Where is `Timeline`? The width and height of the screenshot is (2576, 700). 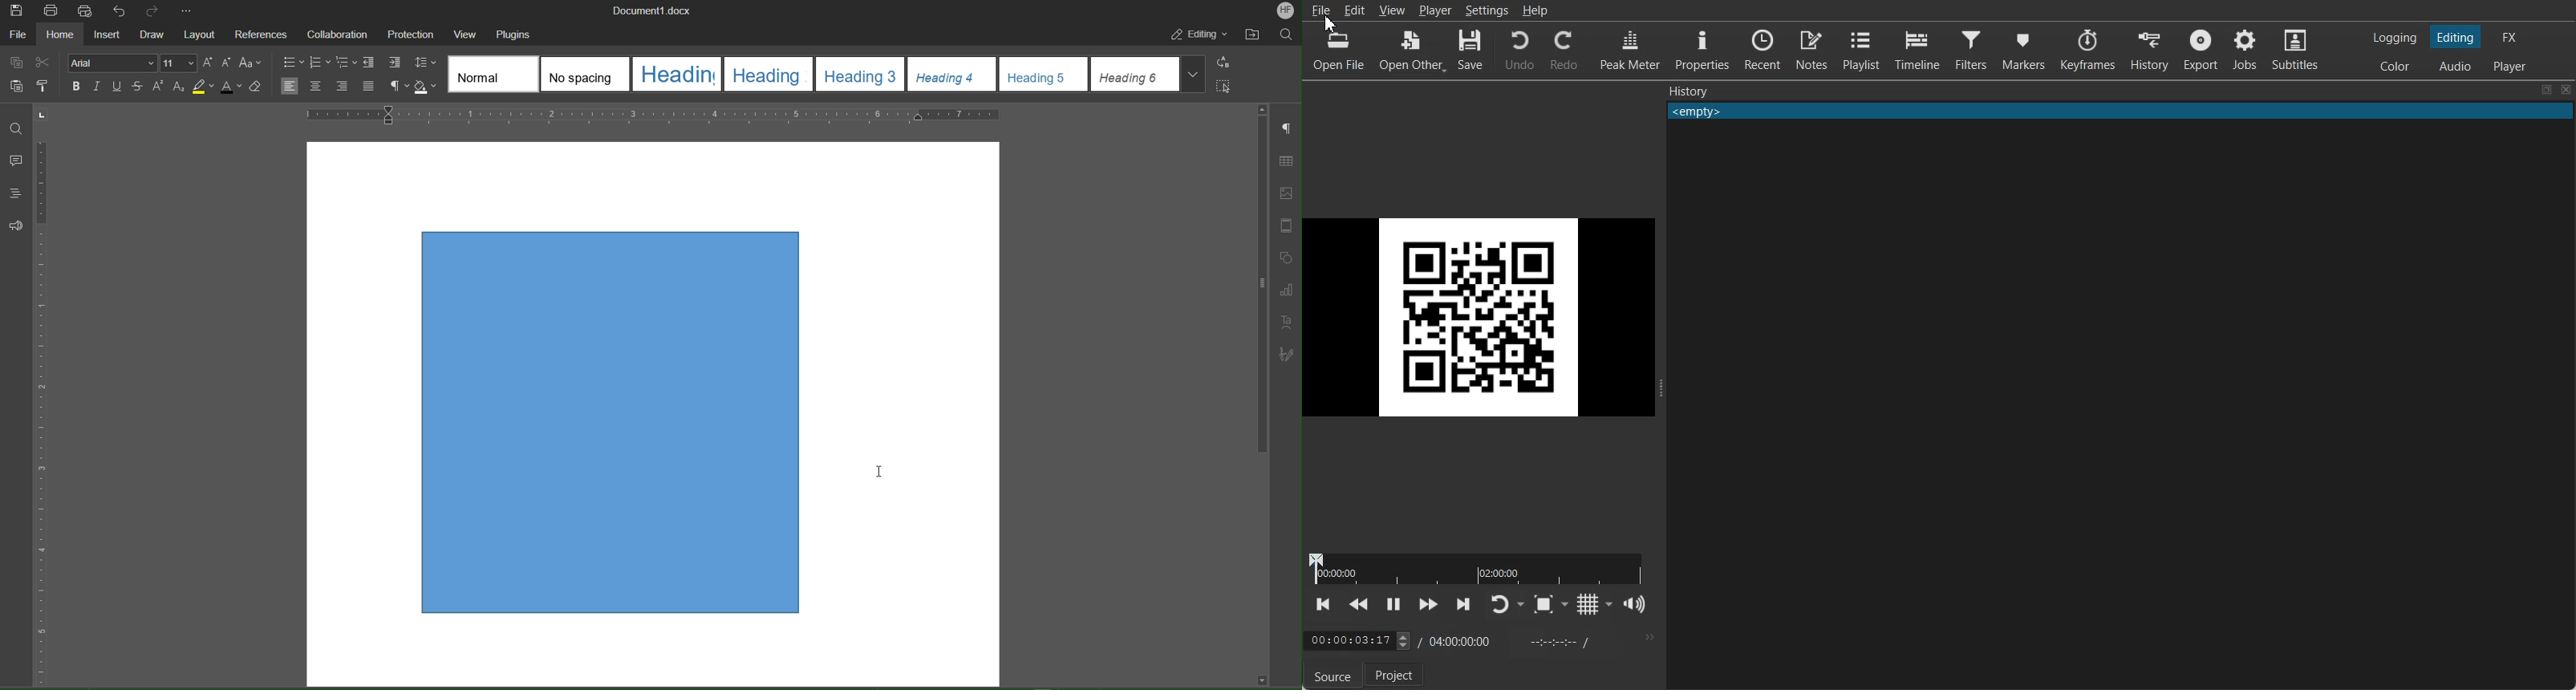 Timeline is located at coordinates (1916, 47).